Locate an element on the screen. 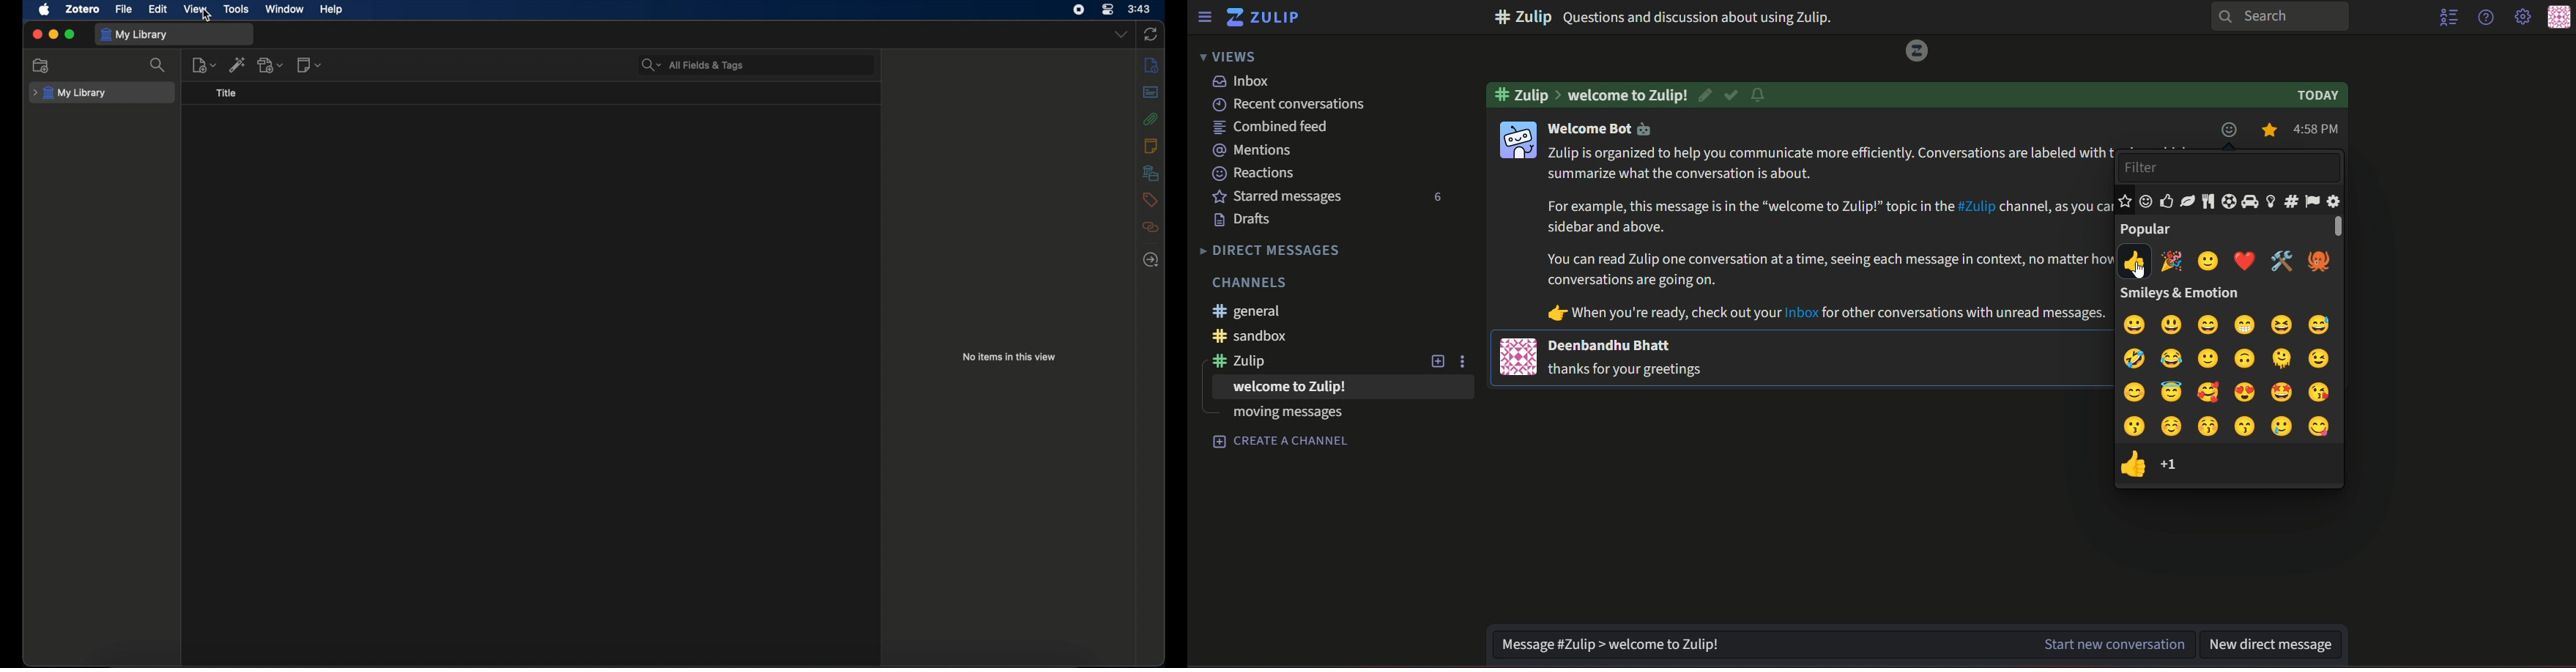 Image resolution: width=2576 pixels, height=672 pixels. new item is located at coordinates (204, 64).